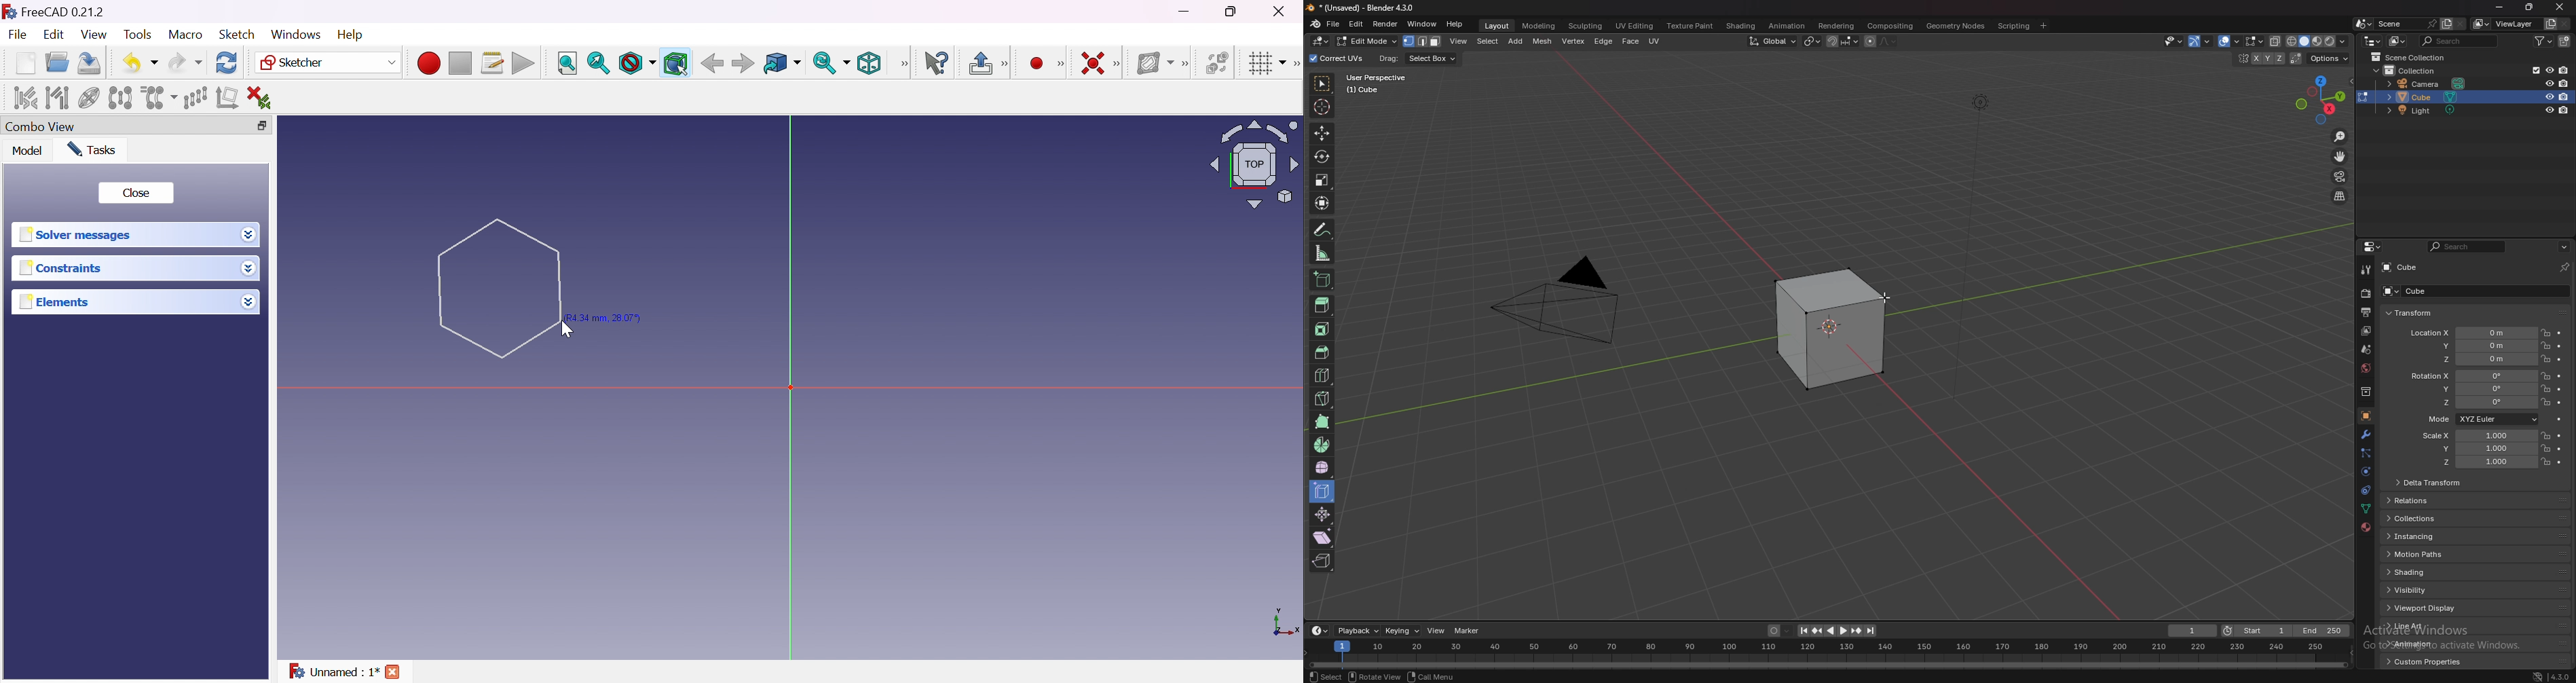 The width and height of the screenshot is (2576, 700). I want to click on proportional editing falloff, so click(1888, 41).